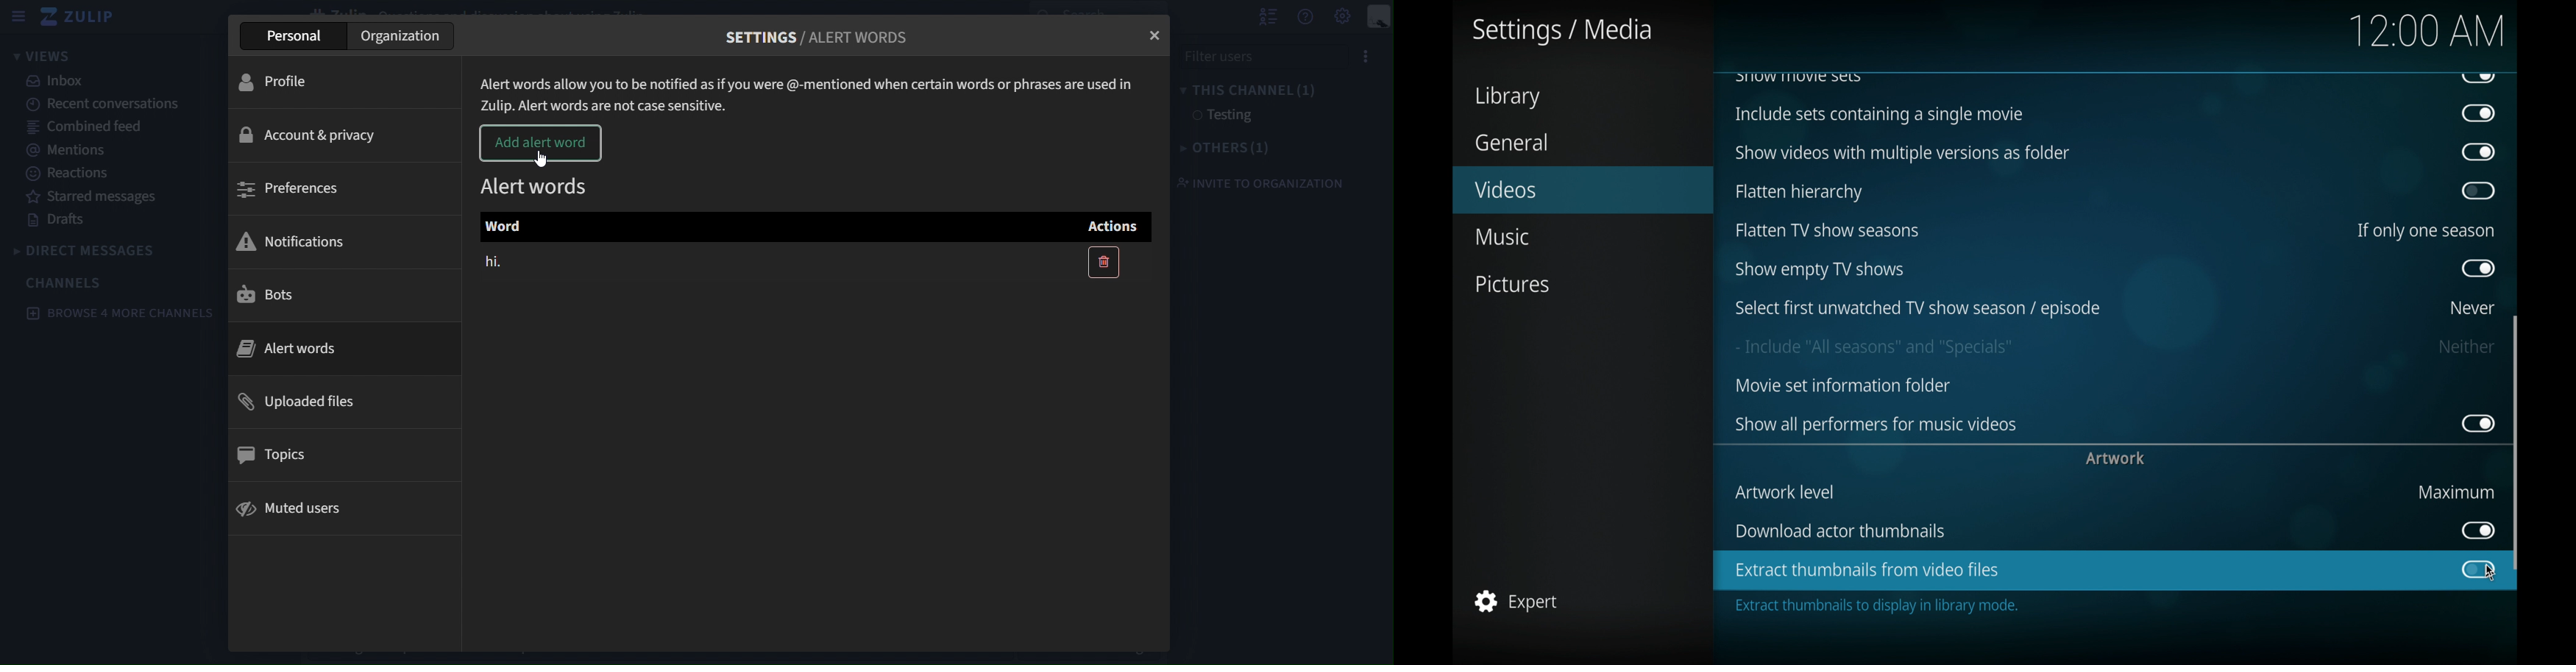  Describe the element at coordinates (1561, 31) in the screenshot. I see `settings/media` at that location.